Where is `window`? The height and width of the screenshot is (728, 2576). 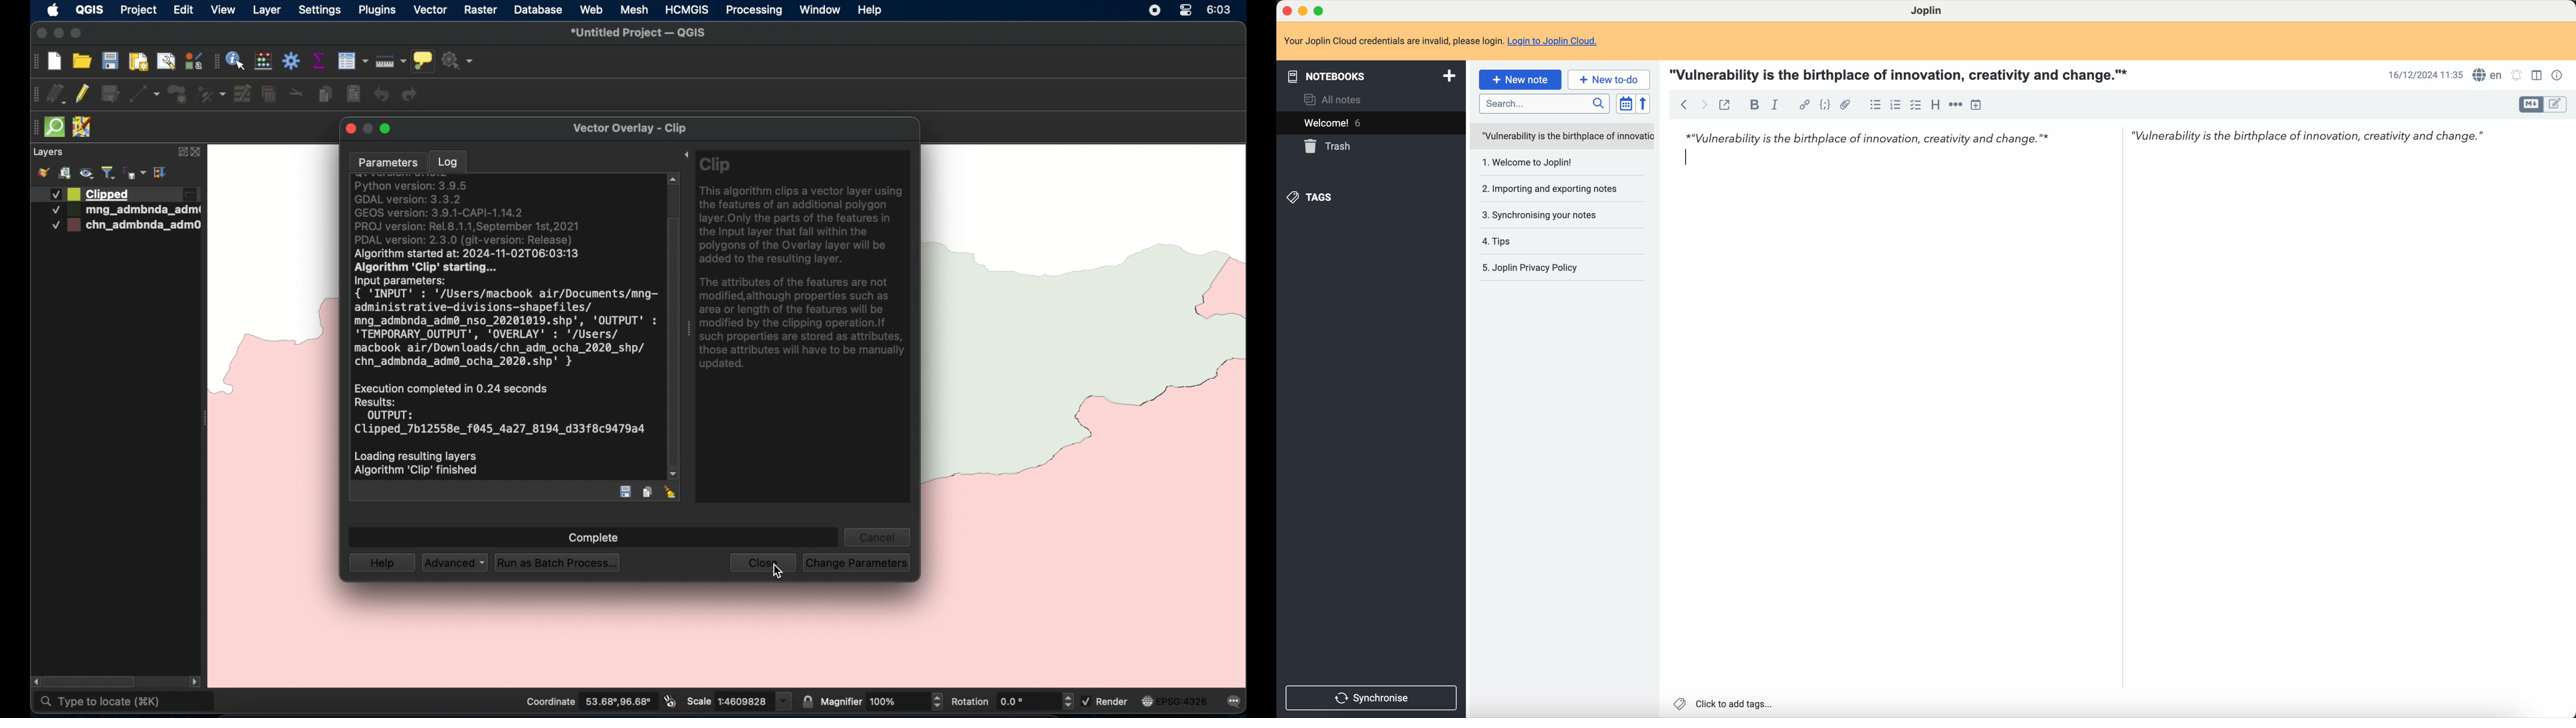 window is located at coordinates (821, 10).